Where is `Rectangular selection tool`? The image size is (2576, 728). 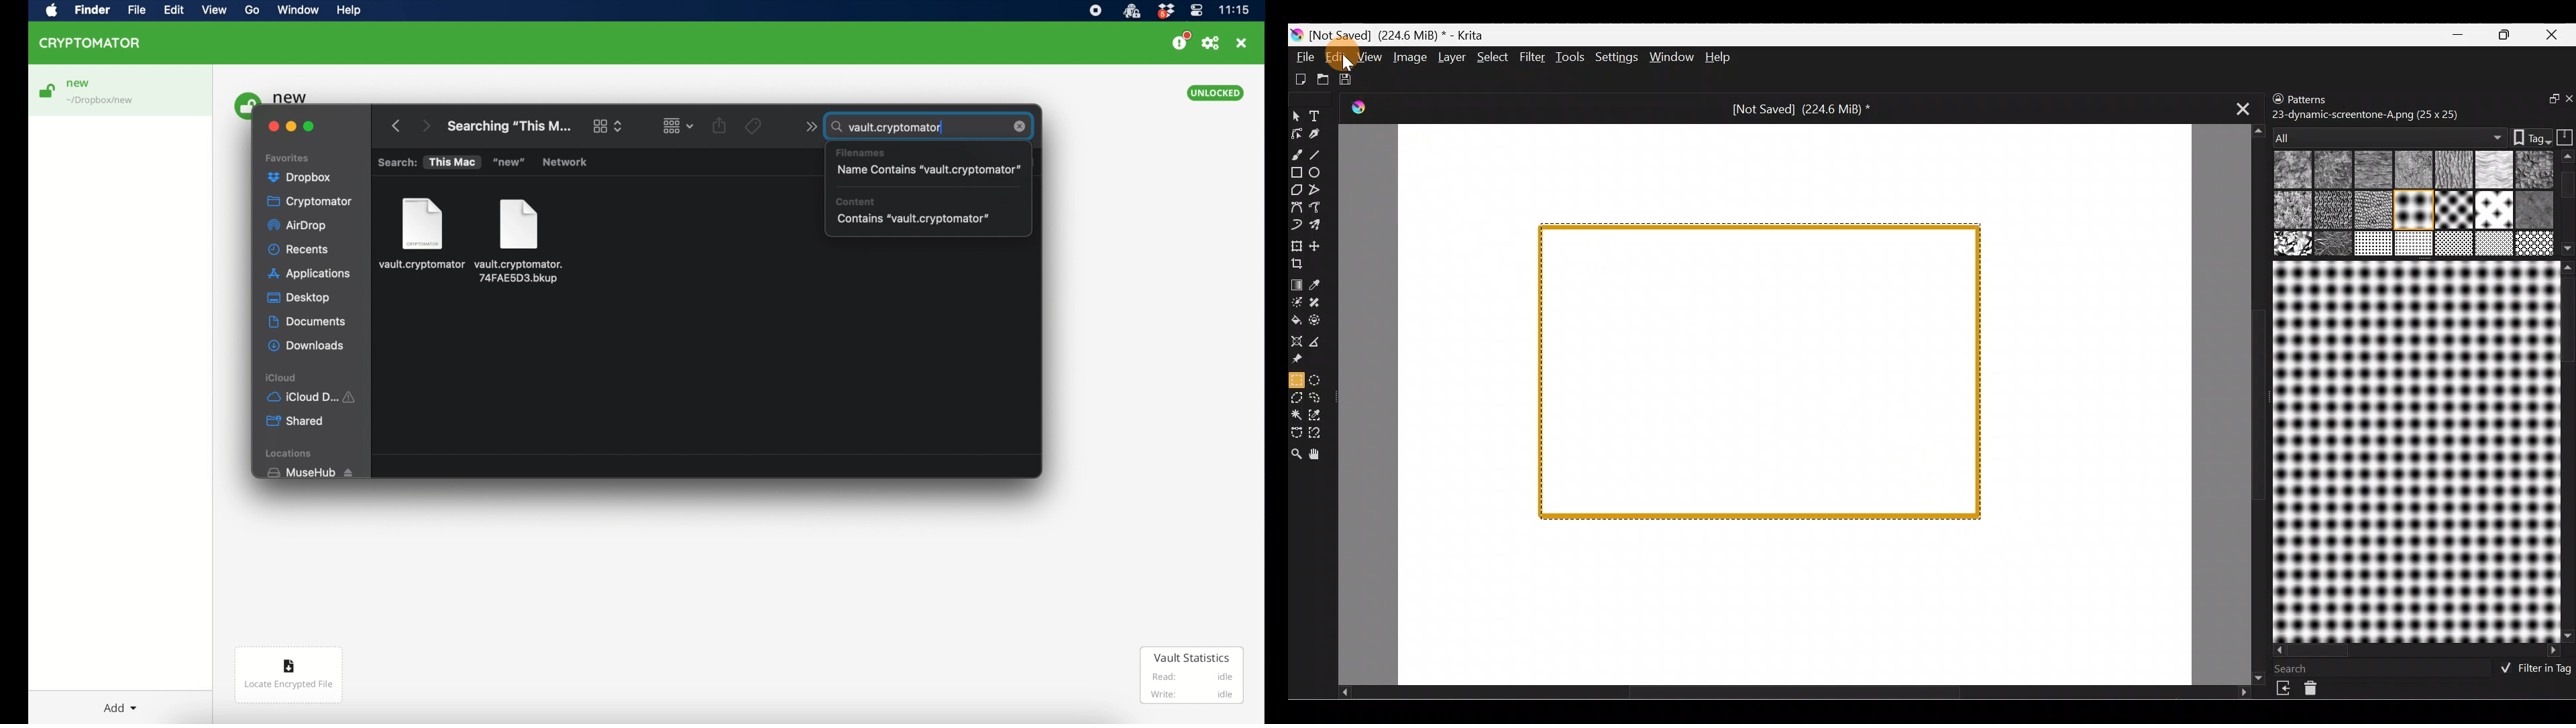 Rectangular selection tool is located at coordinates (1296, 379).